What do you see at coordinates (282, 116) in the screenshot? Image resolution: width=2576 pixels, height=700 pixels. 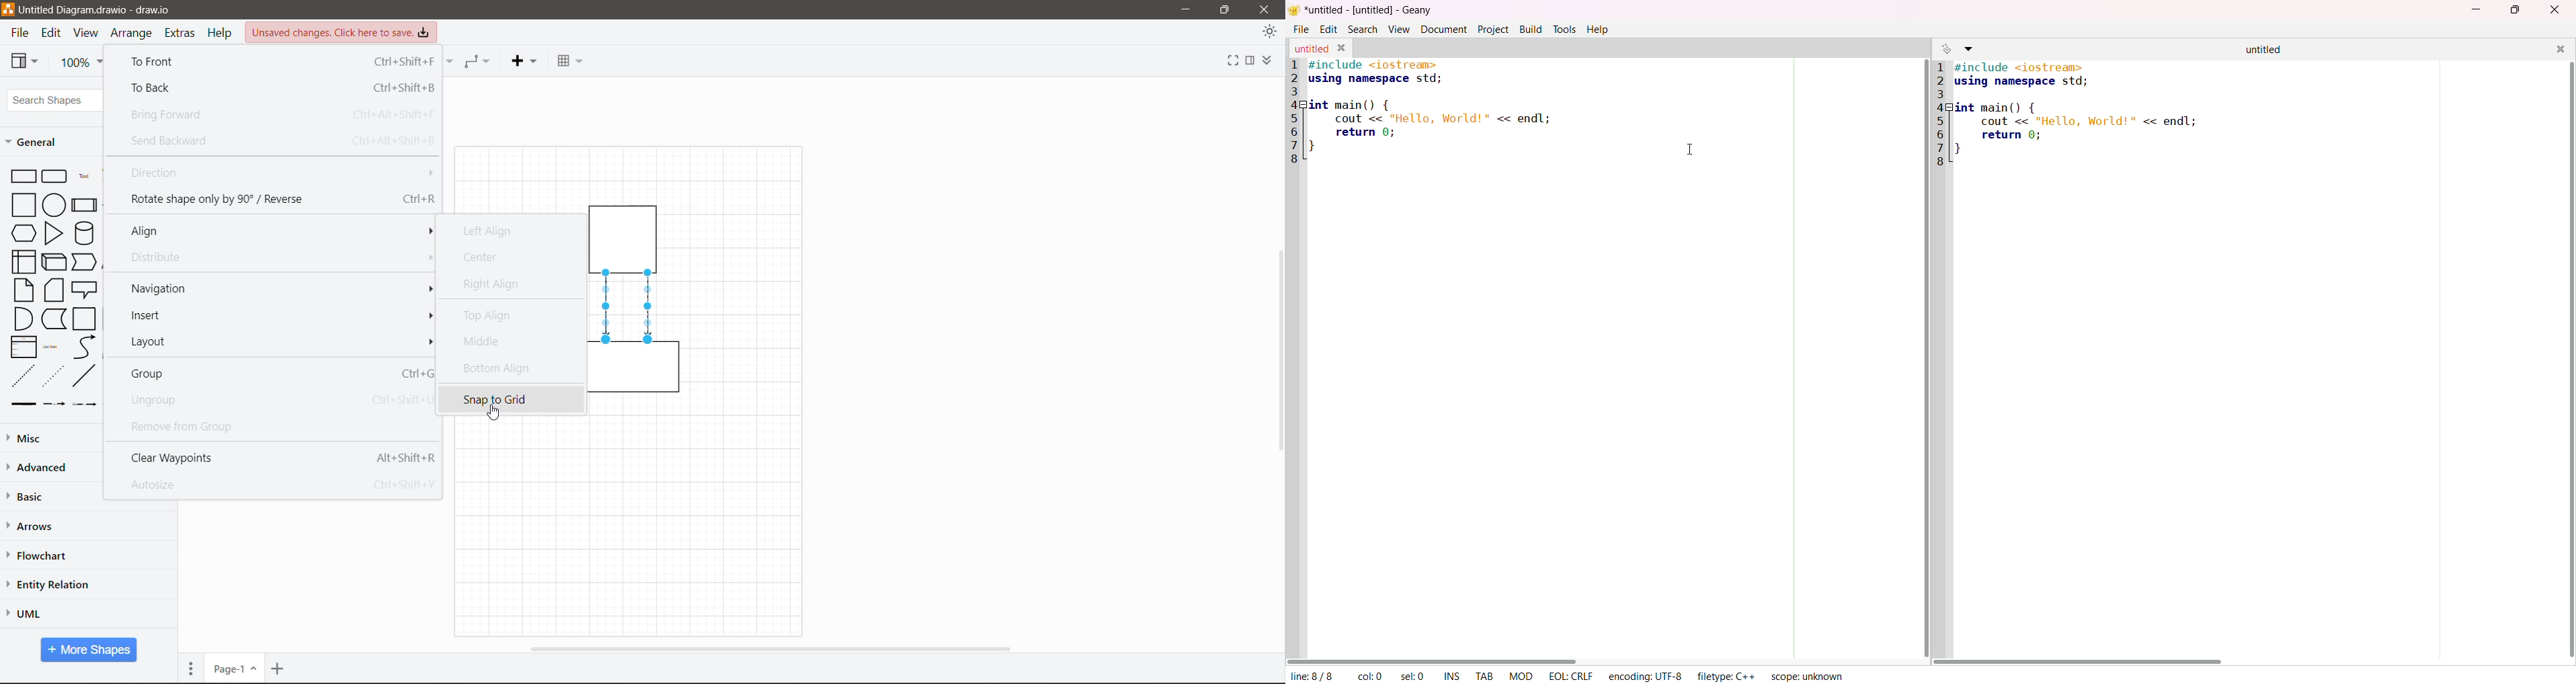 I see `Bring Forward` at bounding box center [282, 116].